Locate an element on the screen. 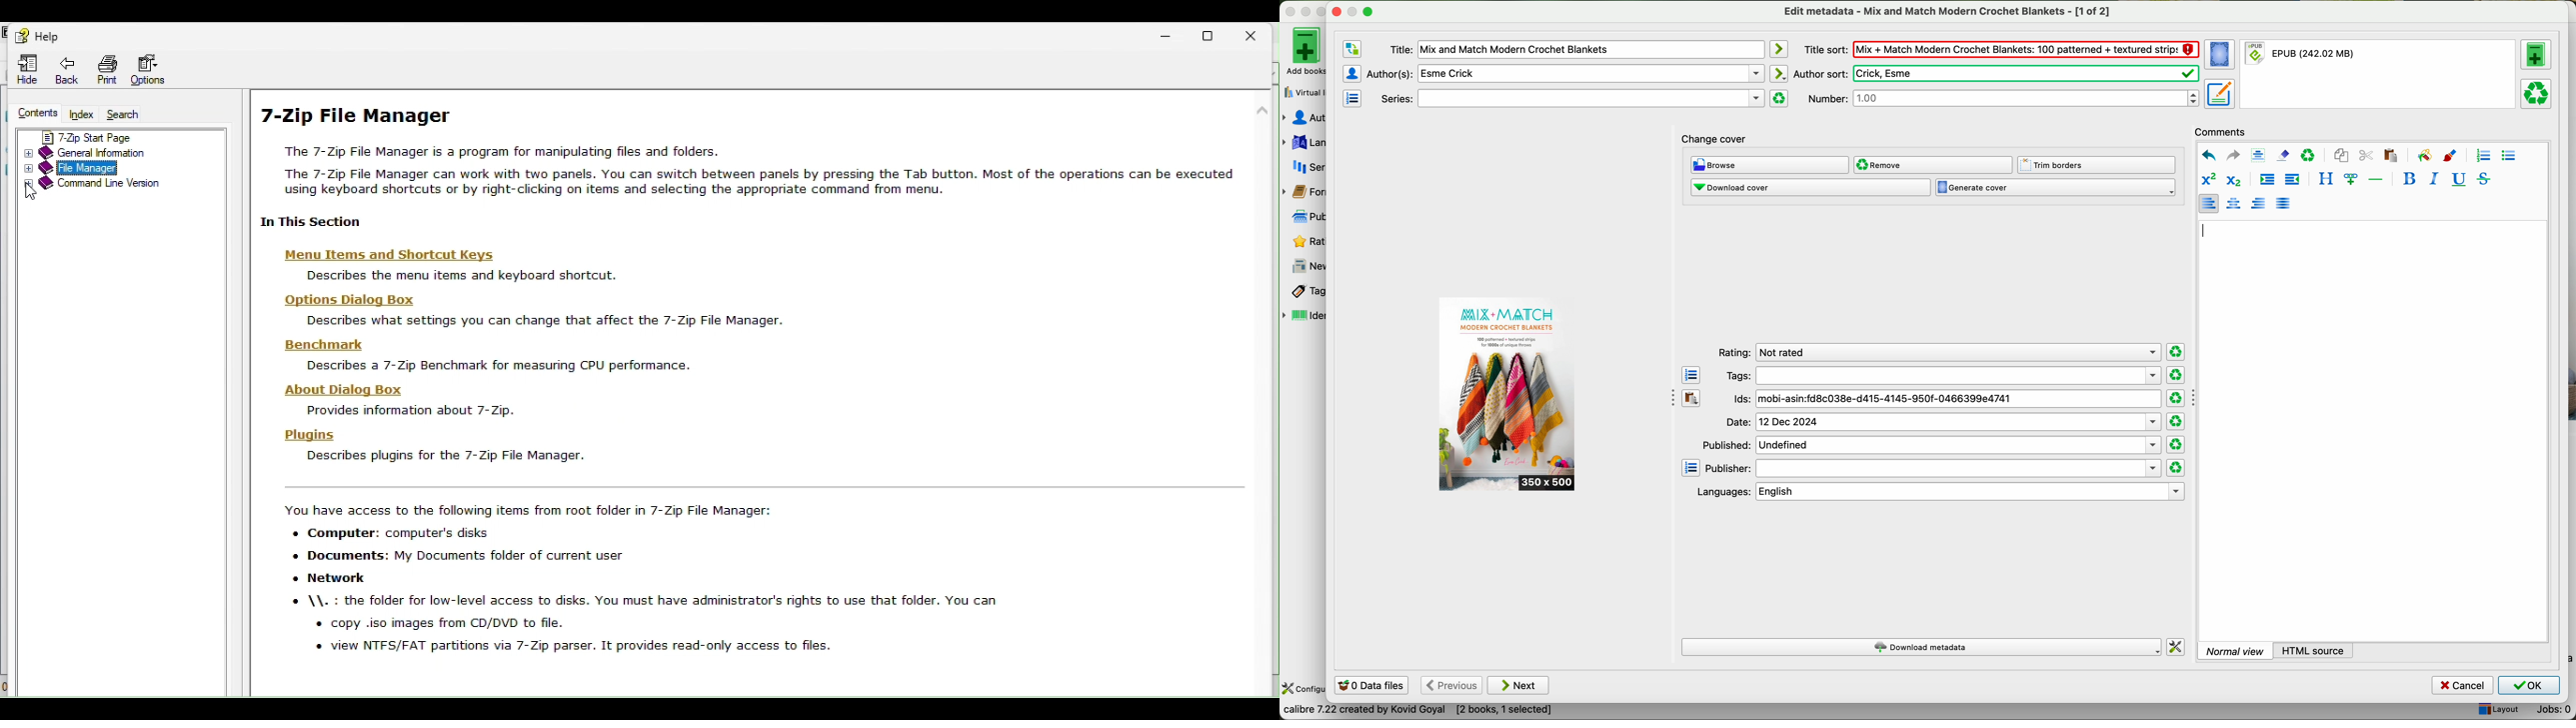  HTML source is located at coordinates (2315, 650).